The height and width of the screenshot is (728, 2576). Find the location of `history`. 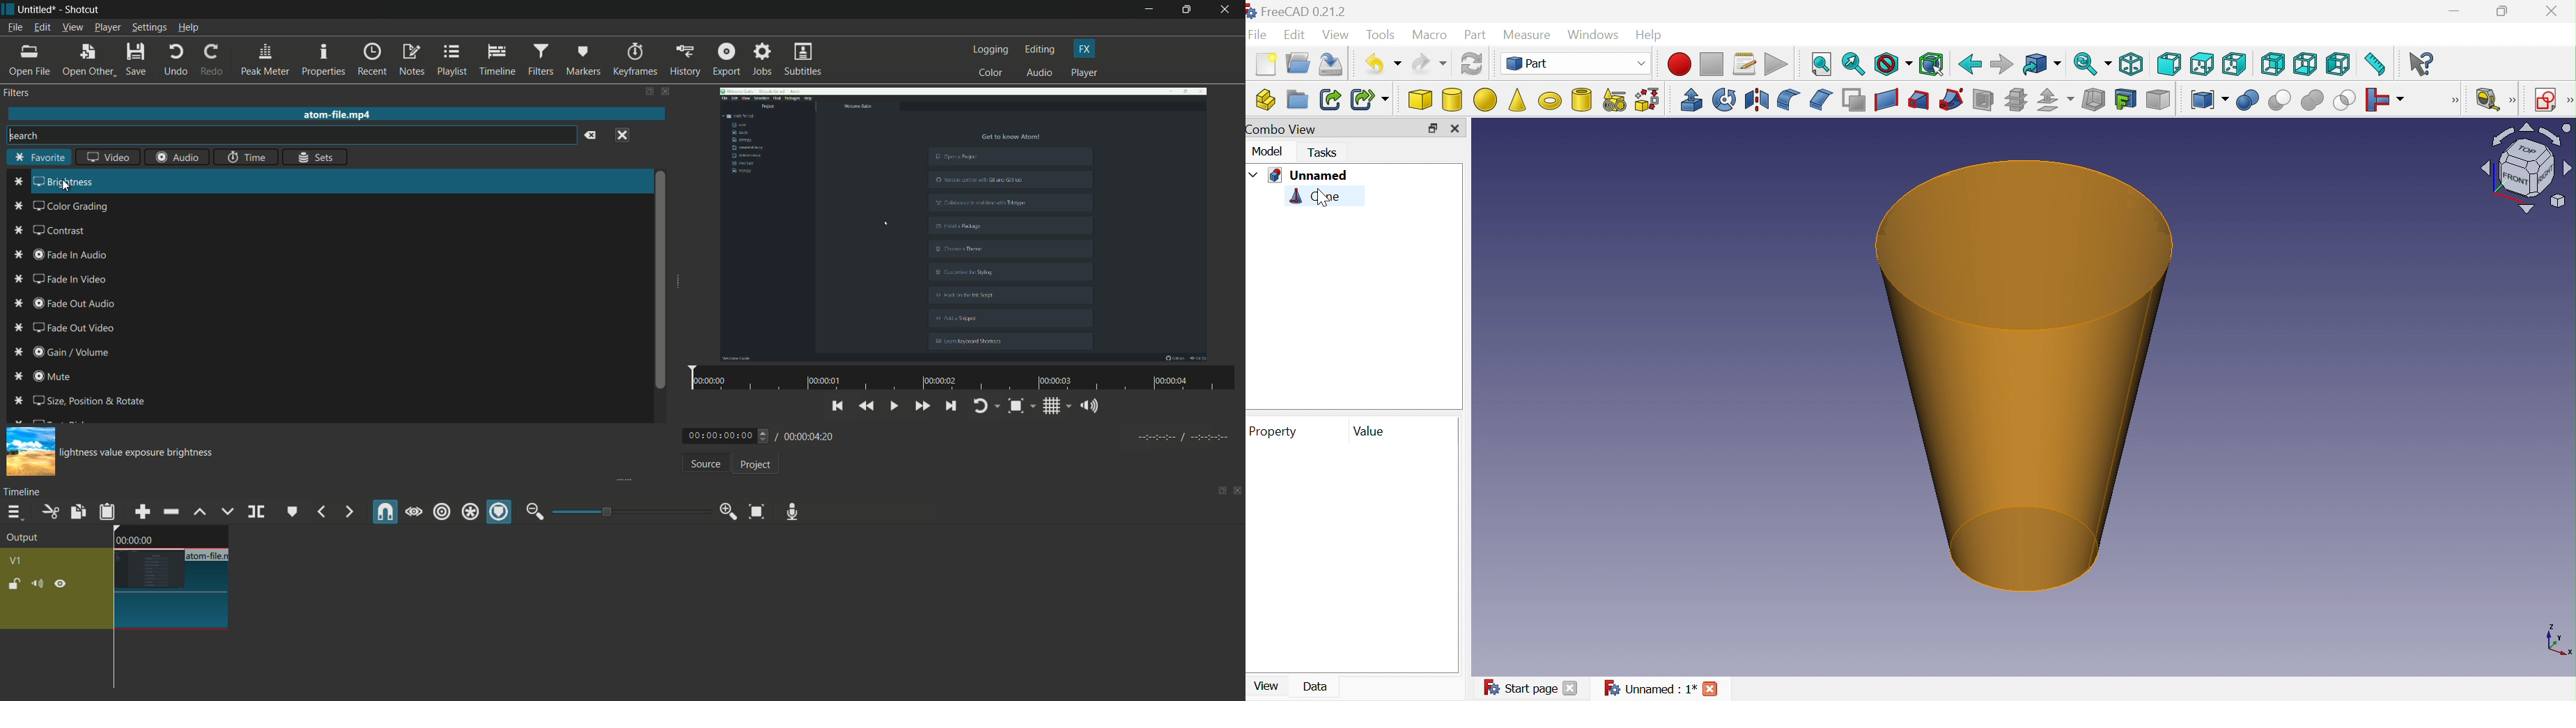

history is located at coordinates (683, 60).